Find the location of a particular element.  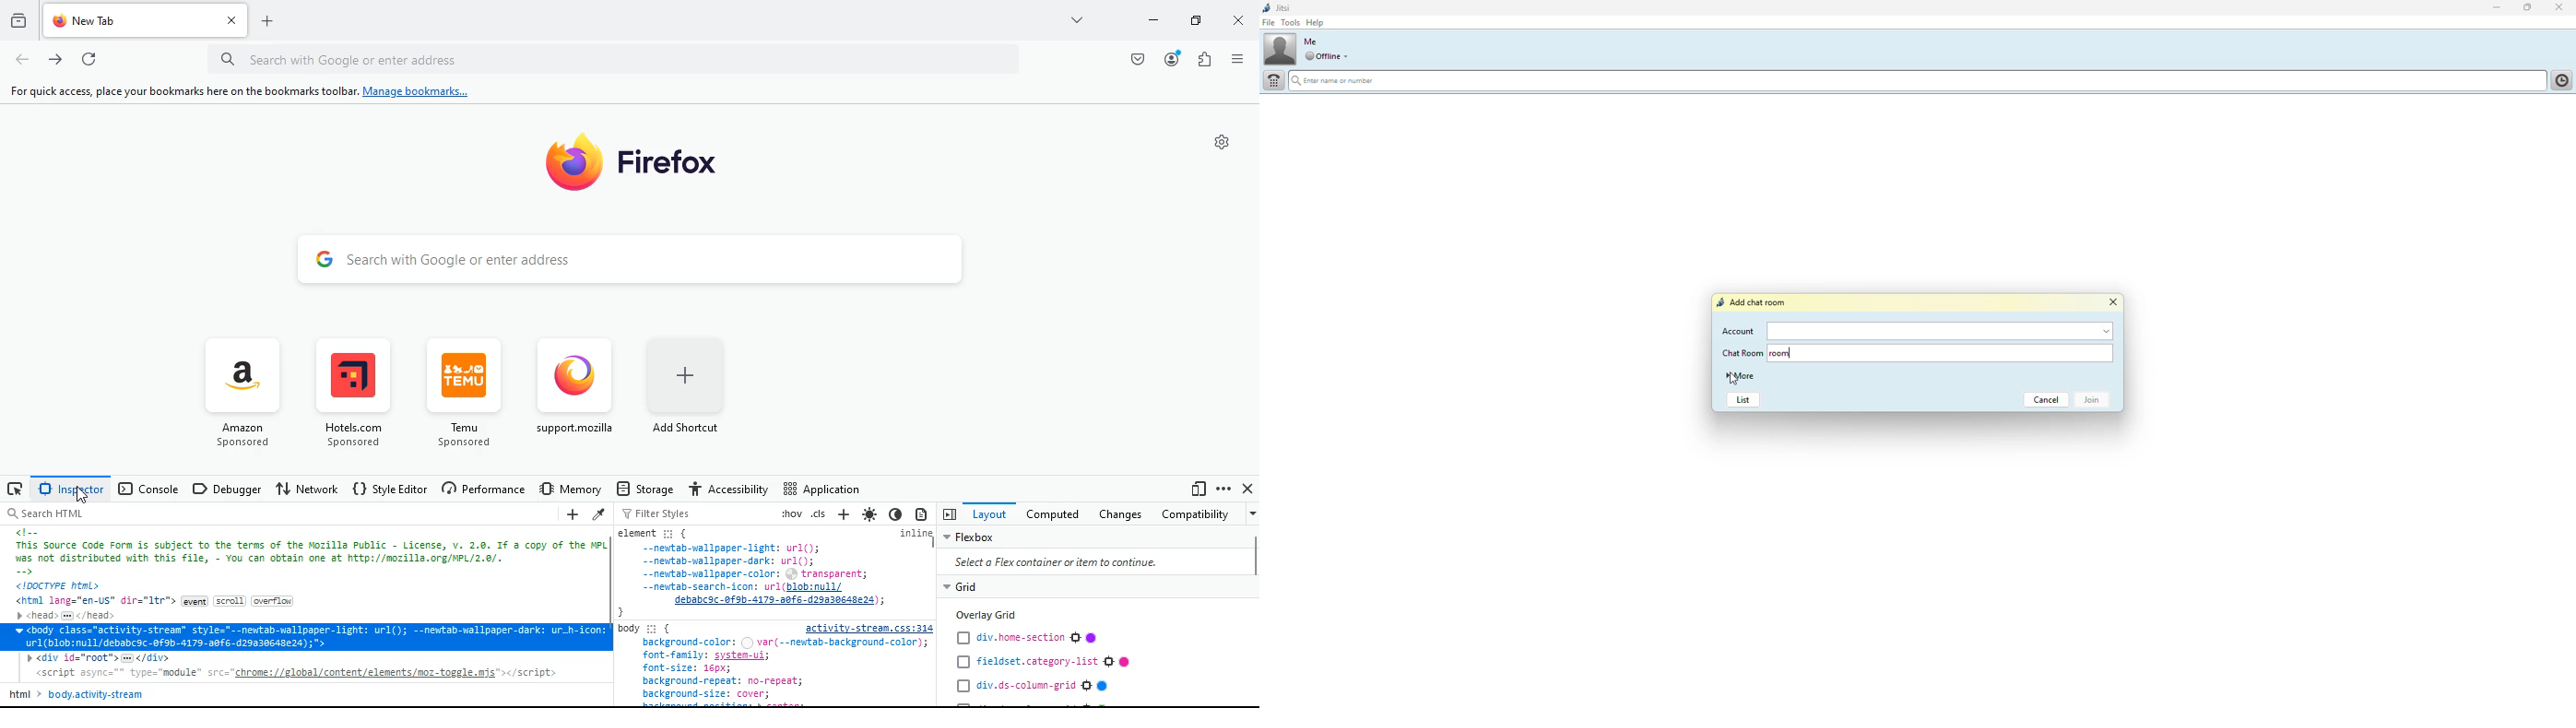

cancel is located at coordinates (2048, 399).